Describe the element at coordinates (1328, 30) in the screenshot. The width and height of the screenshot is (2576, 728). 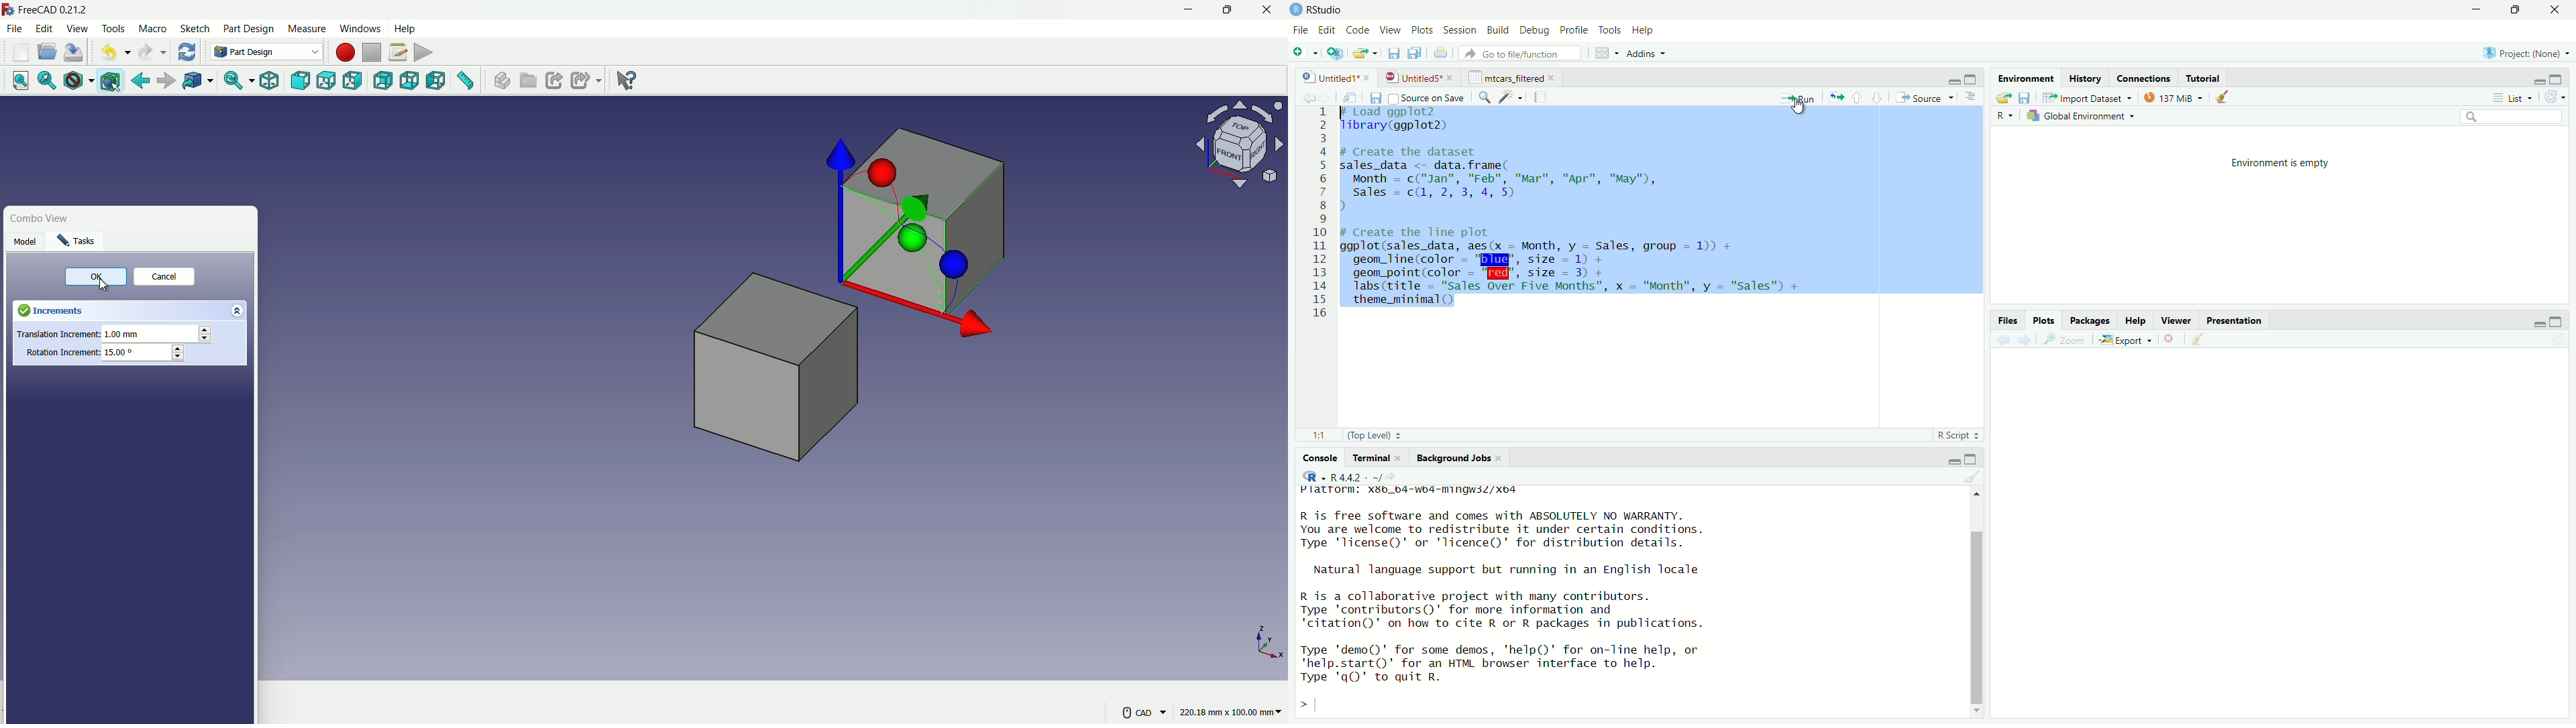
I see `edit` at that location.